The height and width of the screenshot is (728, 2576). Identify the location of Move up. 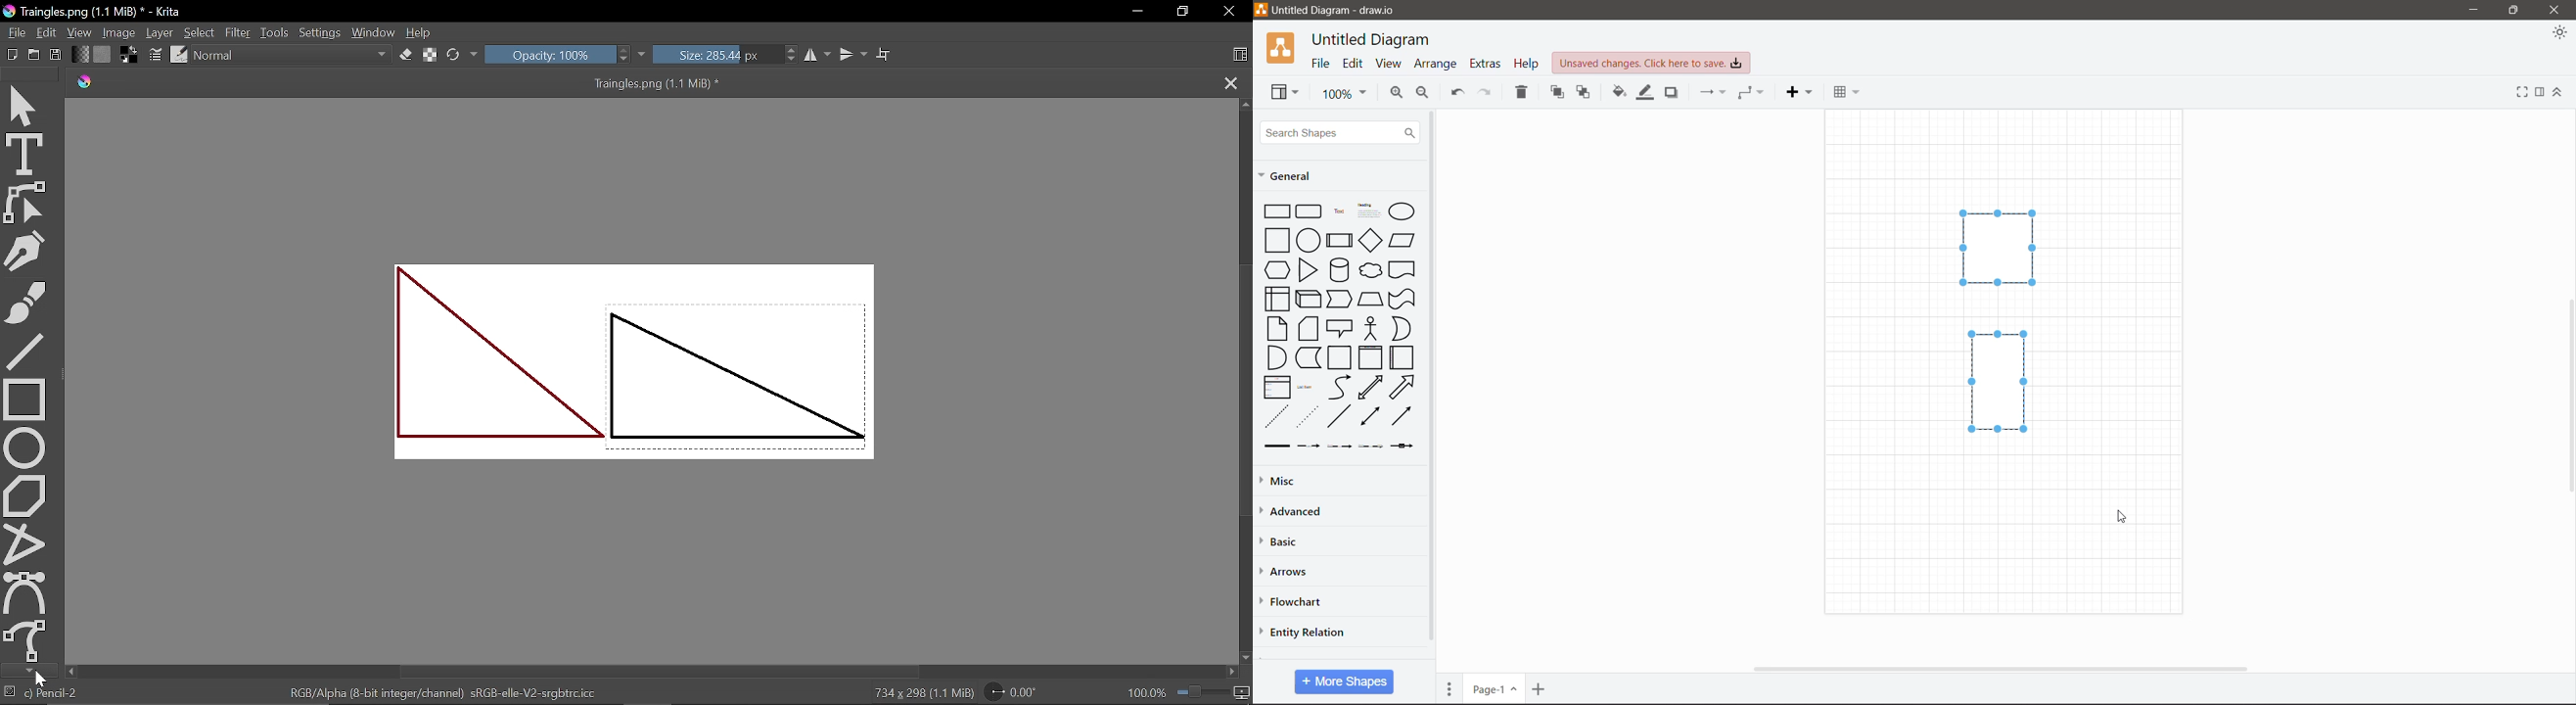
(1245, 105).